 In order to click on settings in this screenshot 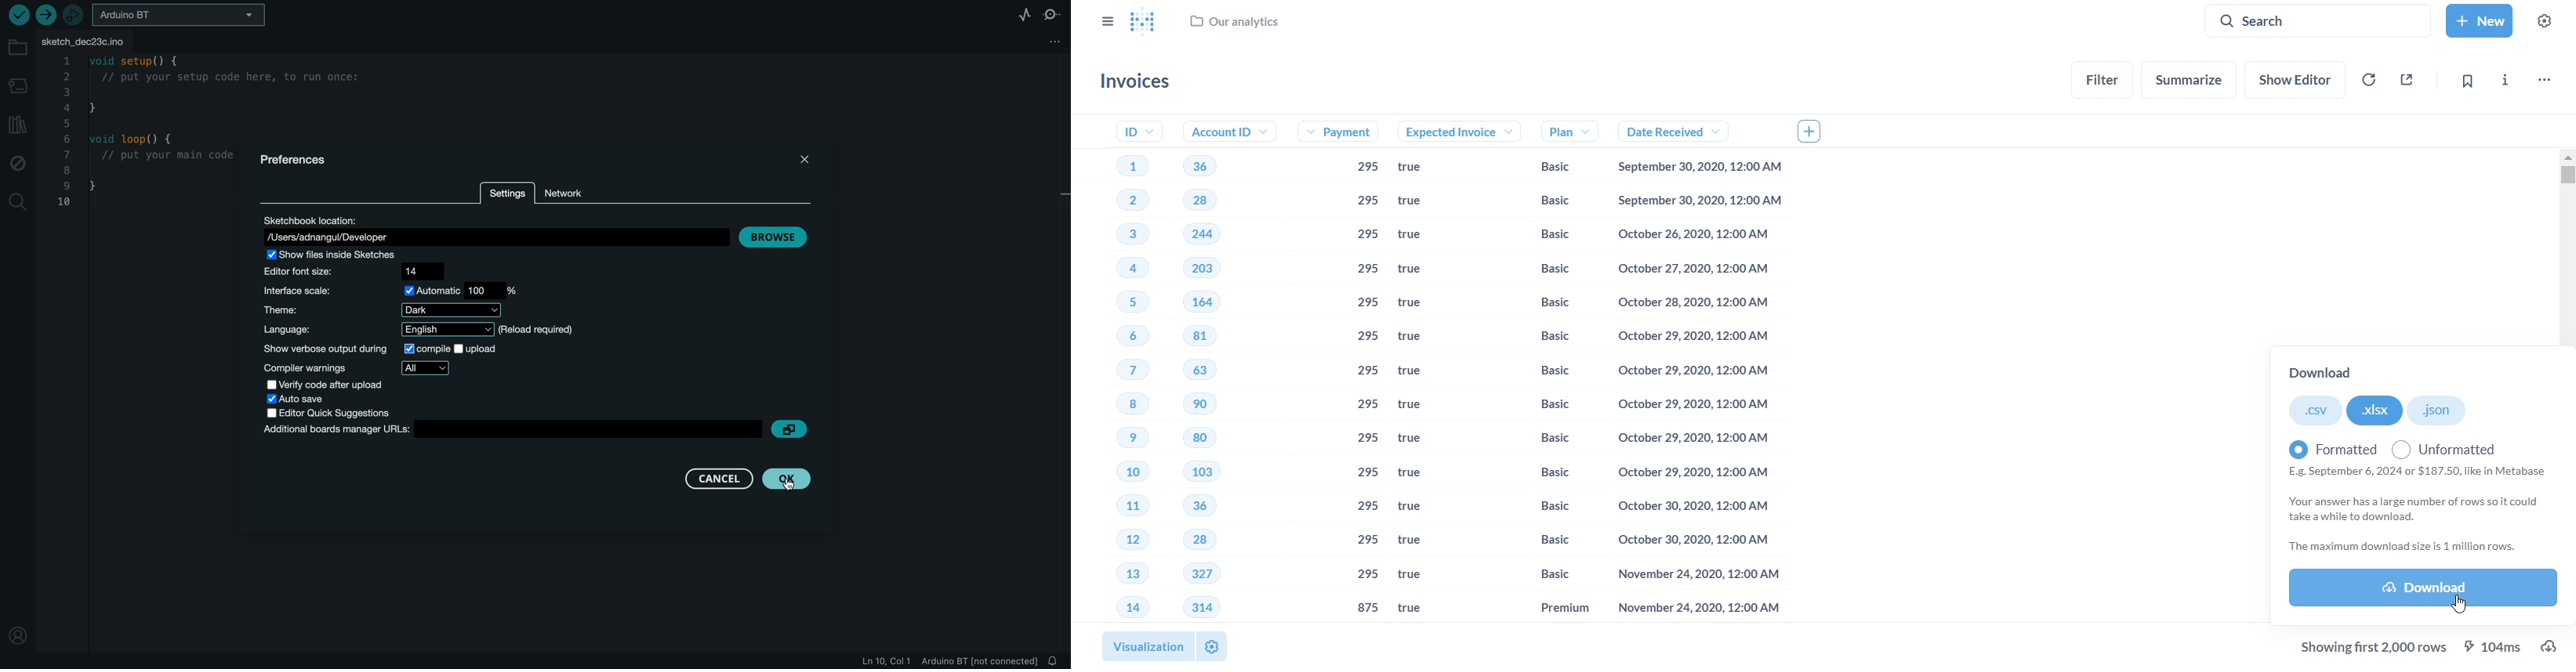, I will do `click(1211, 645)`.